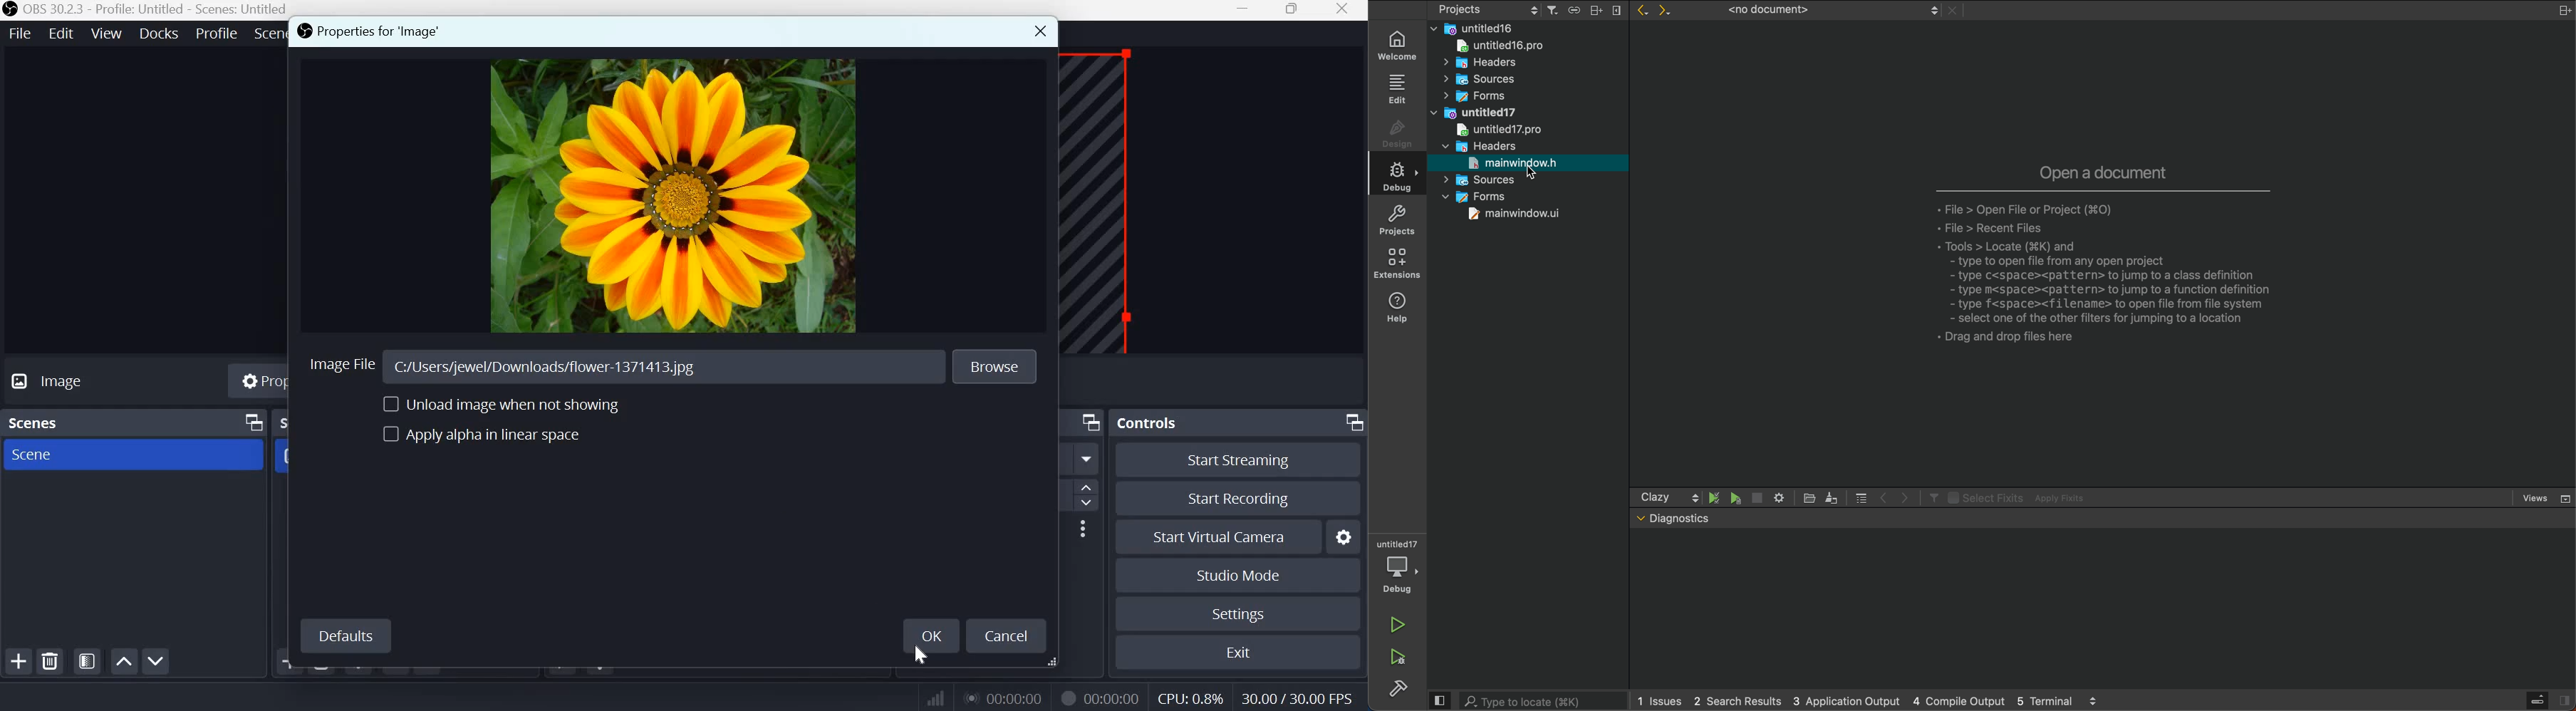  I want to click on Flower image, so click(679, 197).